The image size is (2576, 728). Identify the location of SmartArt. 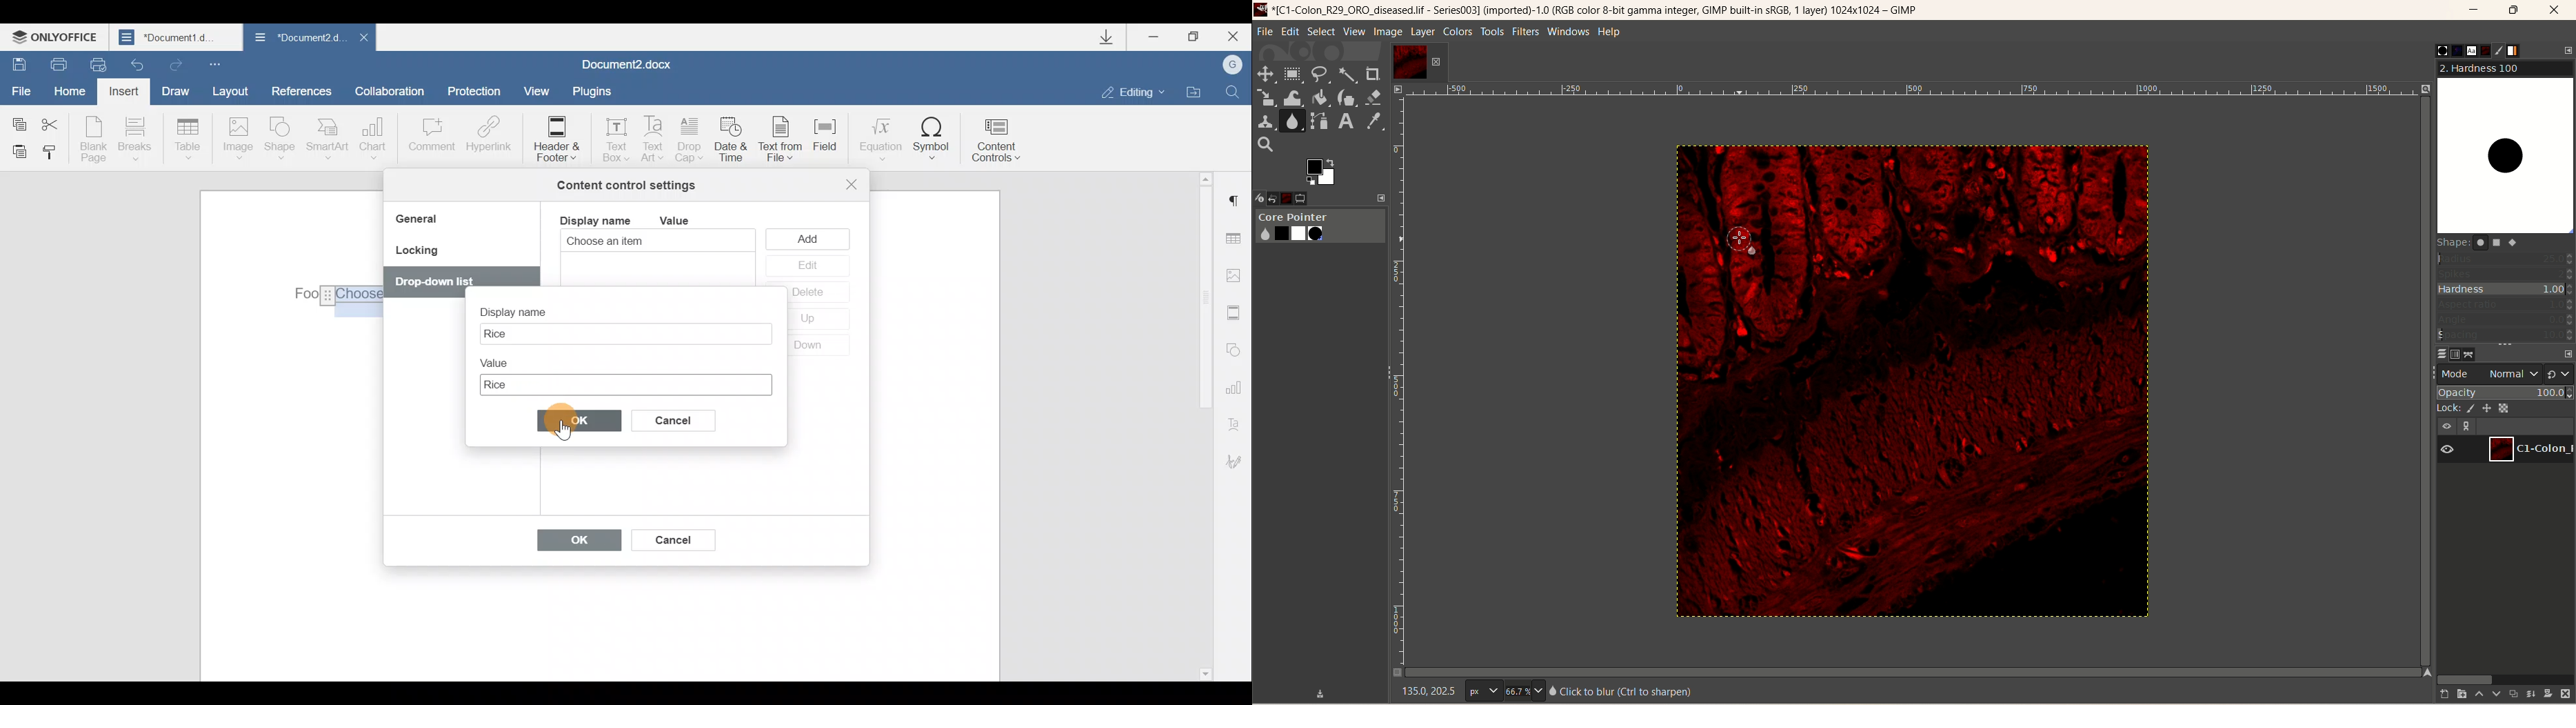
(328, 138).